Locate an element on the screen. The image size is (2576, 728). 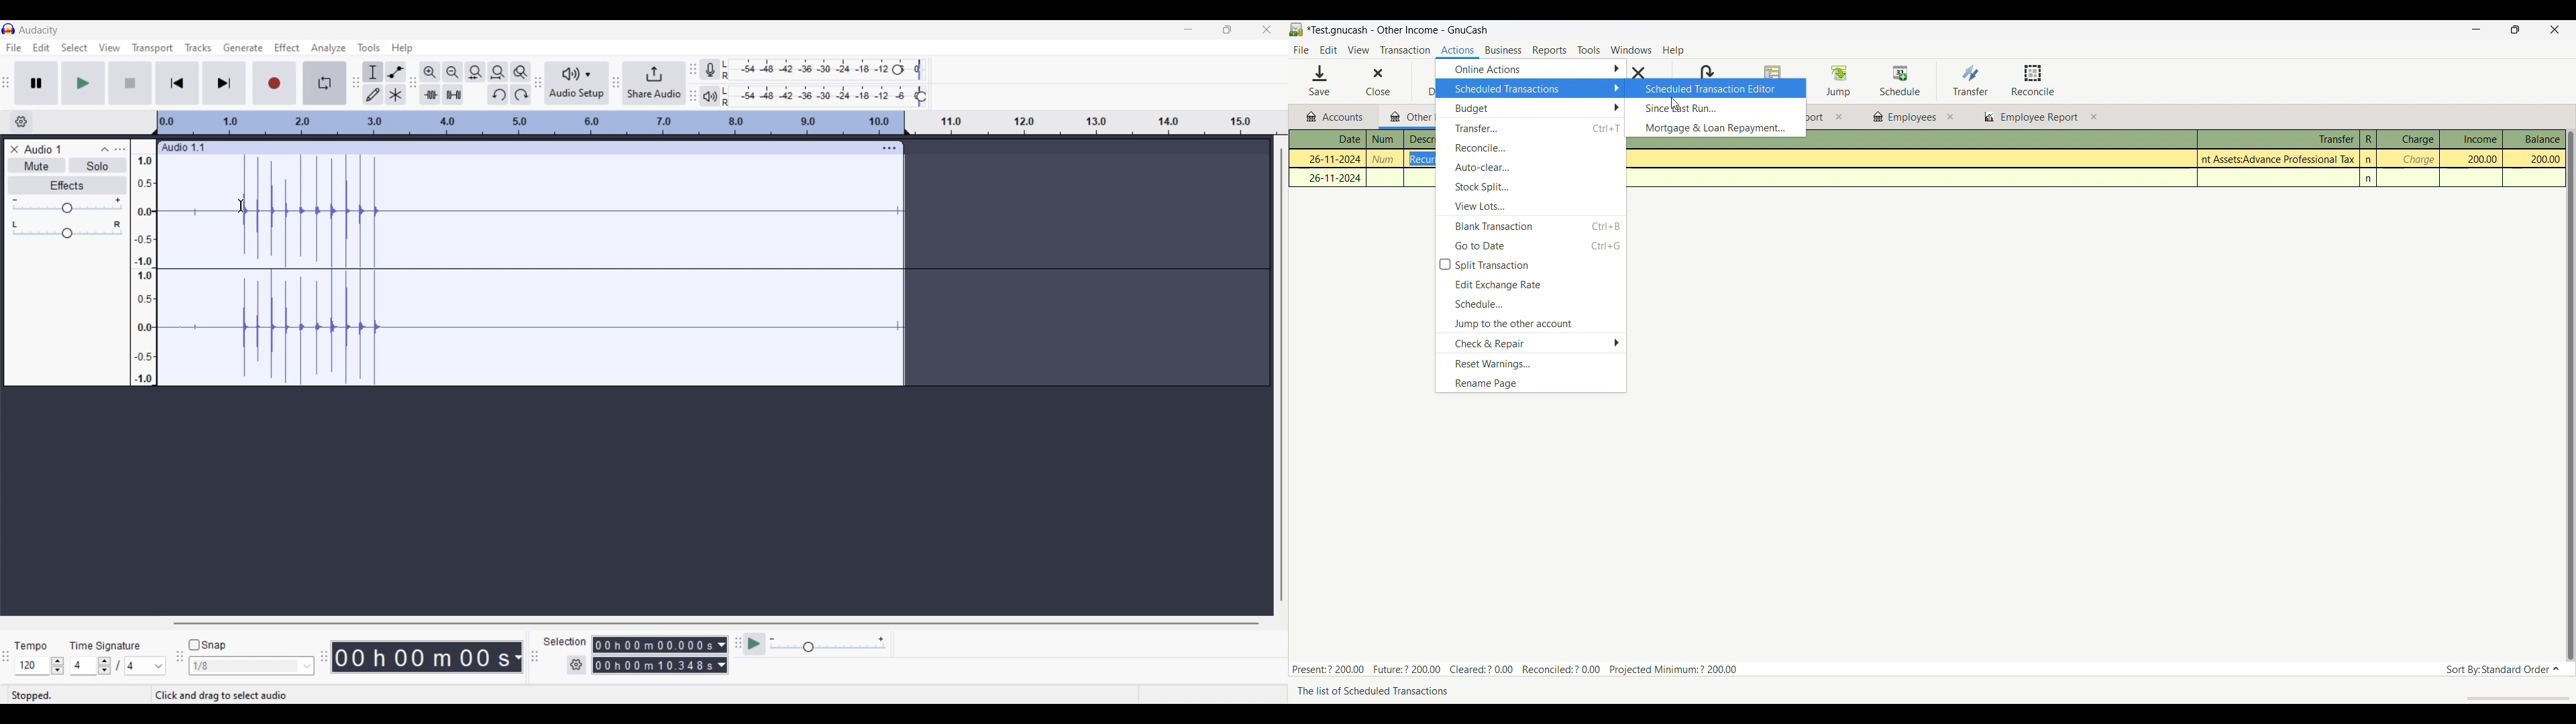
Gain is located at coordinates (67, 208).